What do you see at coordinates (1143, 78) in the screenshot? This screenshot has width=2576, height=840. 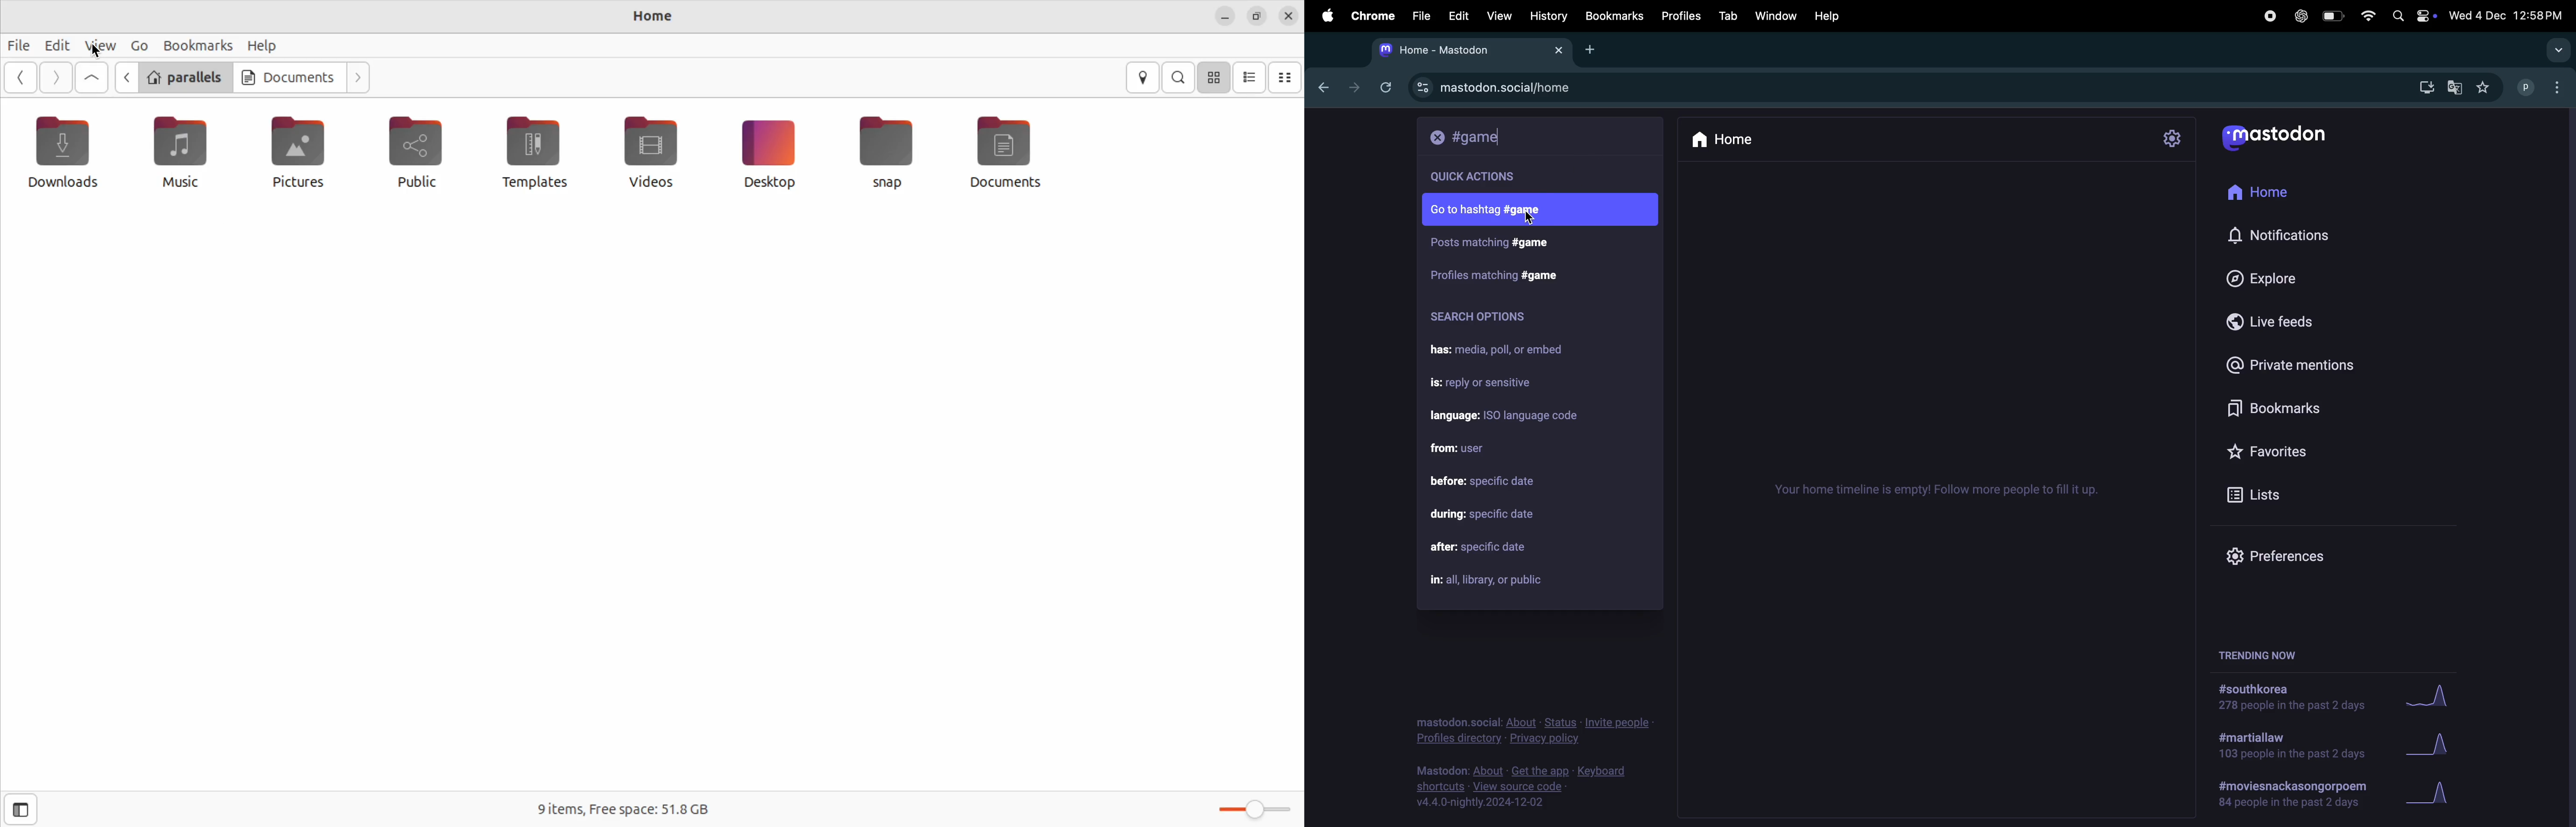 I see `location` at bounding box center [1143, 78].